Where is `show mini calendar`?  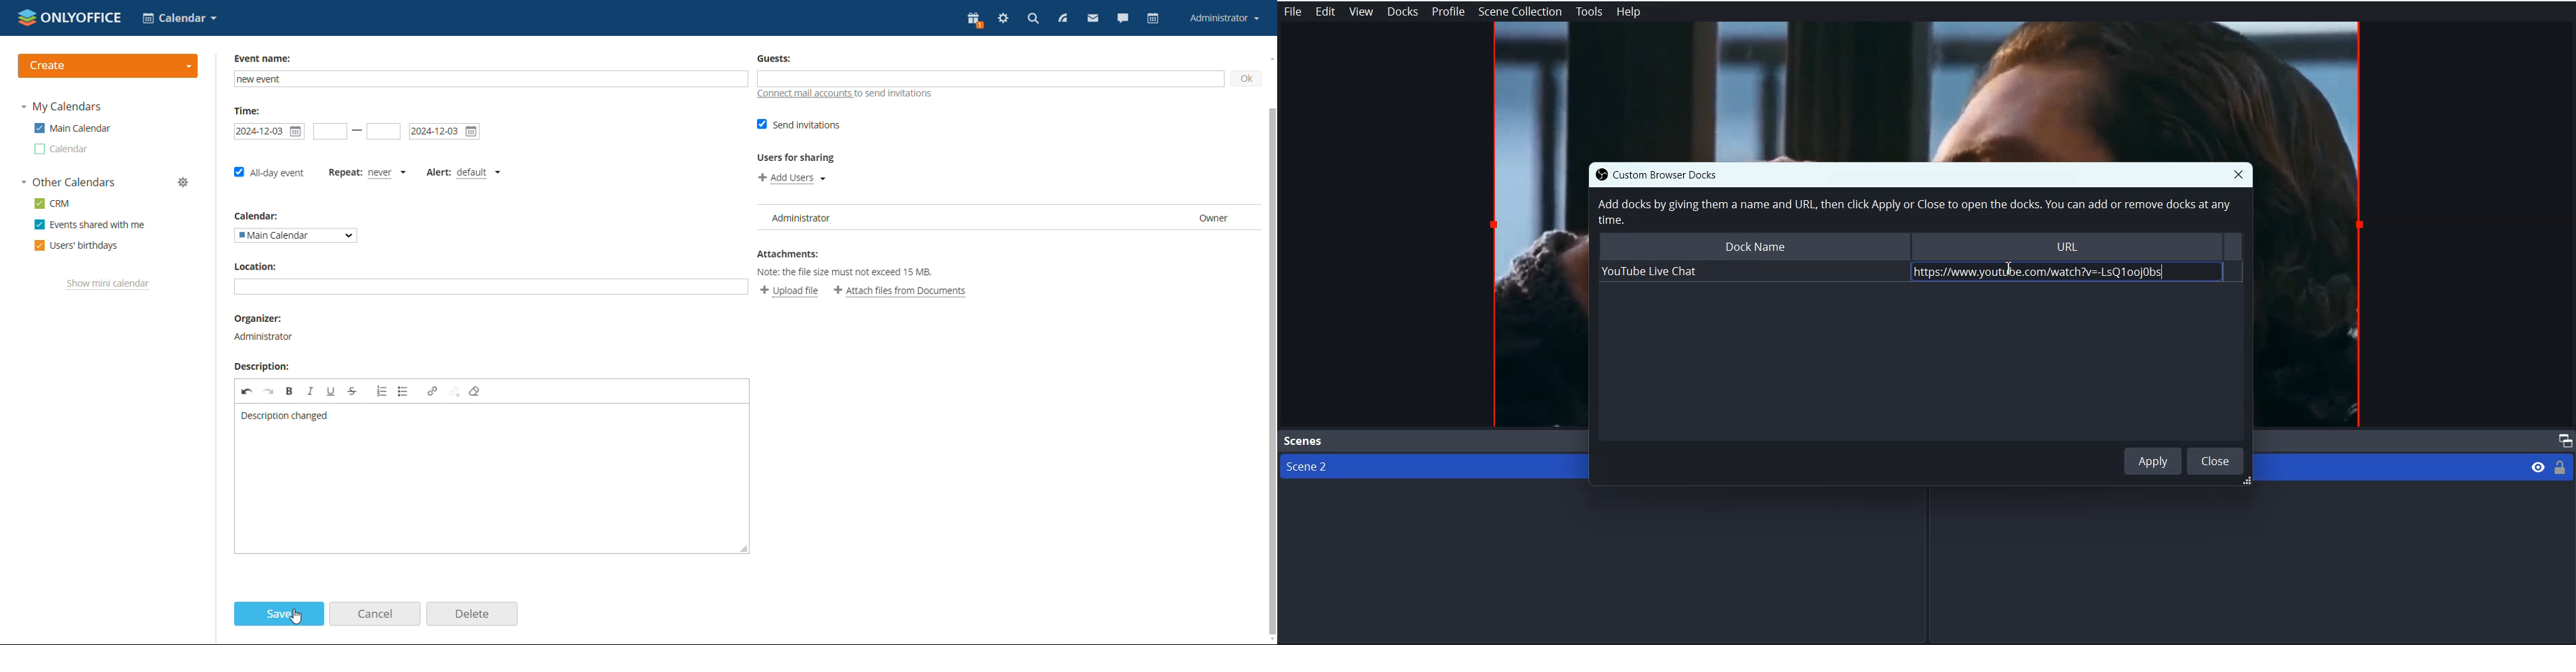 show mini calendar is located at coordinates (108, 285).